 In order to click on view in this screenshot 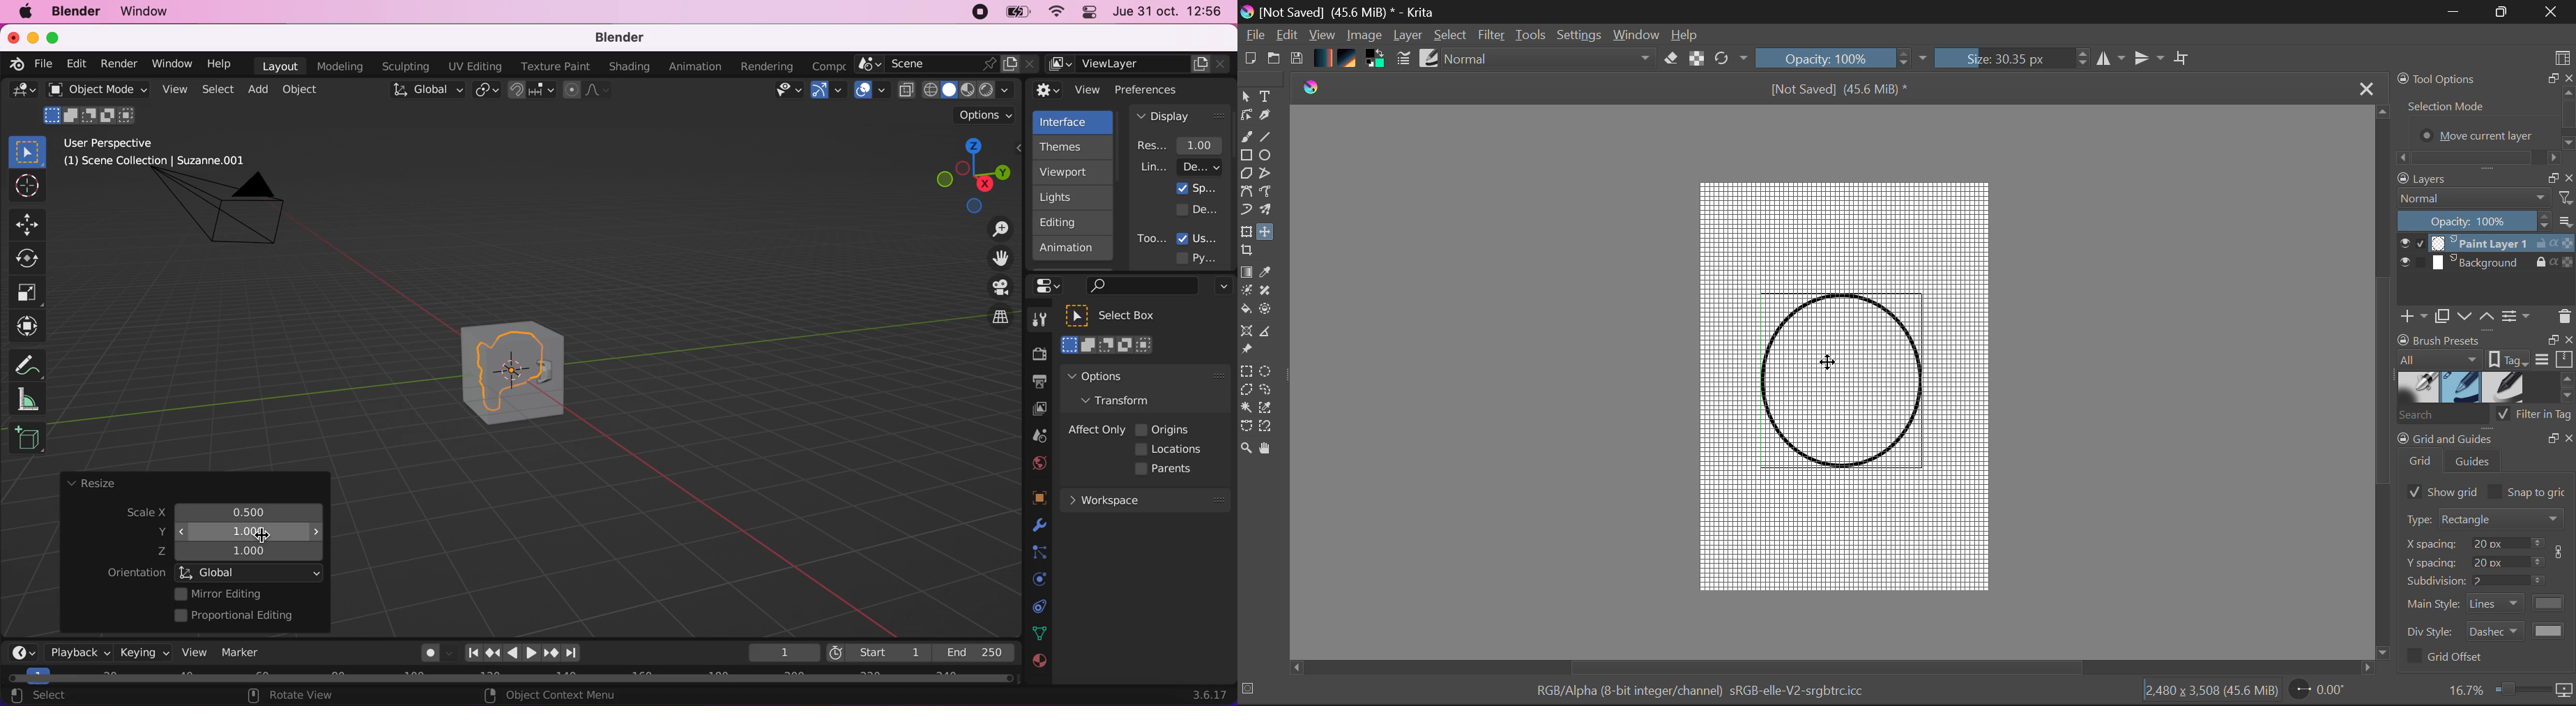, I will do `click(1067, 90)`.